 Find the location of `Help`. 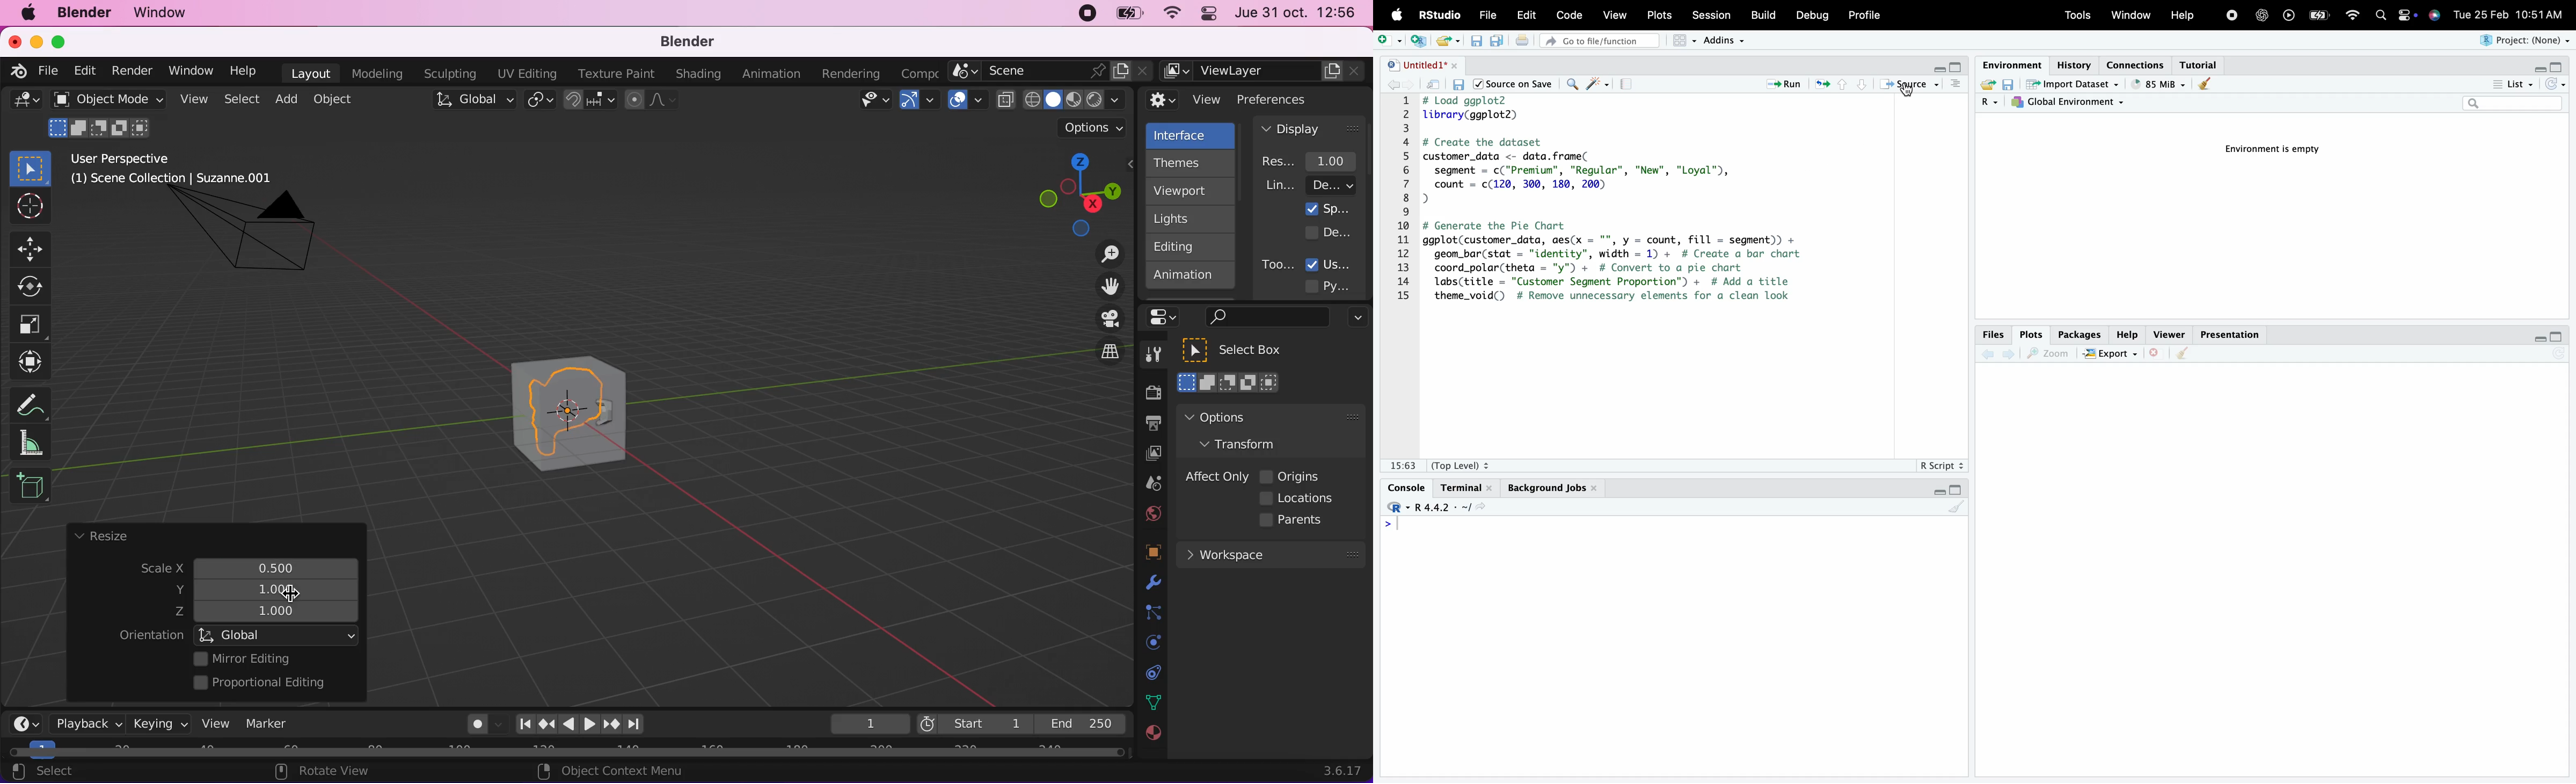

Help is located at coordinates (2127, 332).